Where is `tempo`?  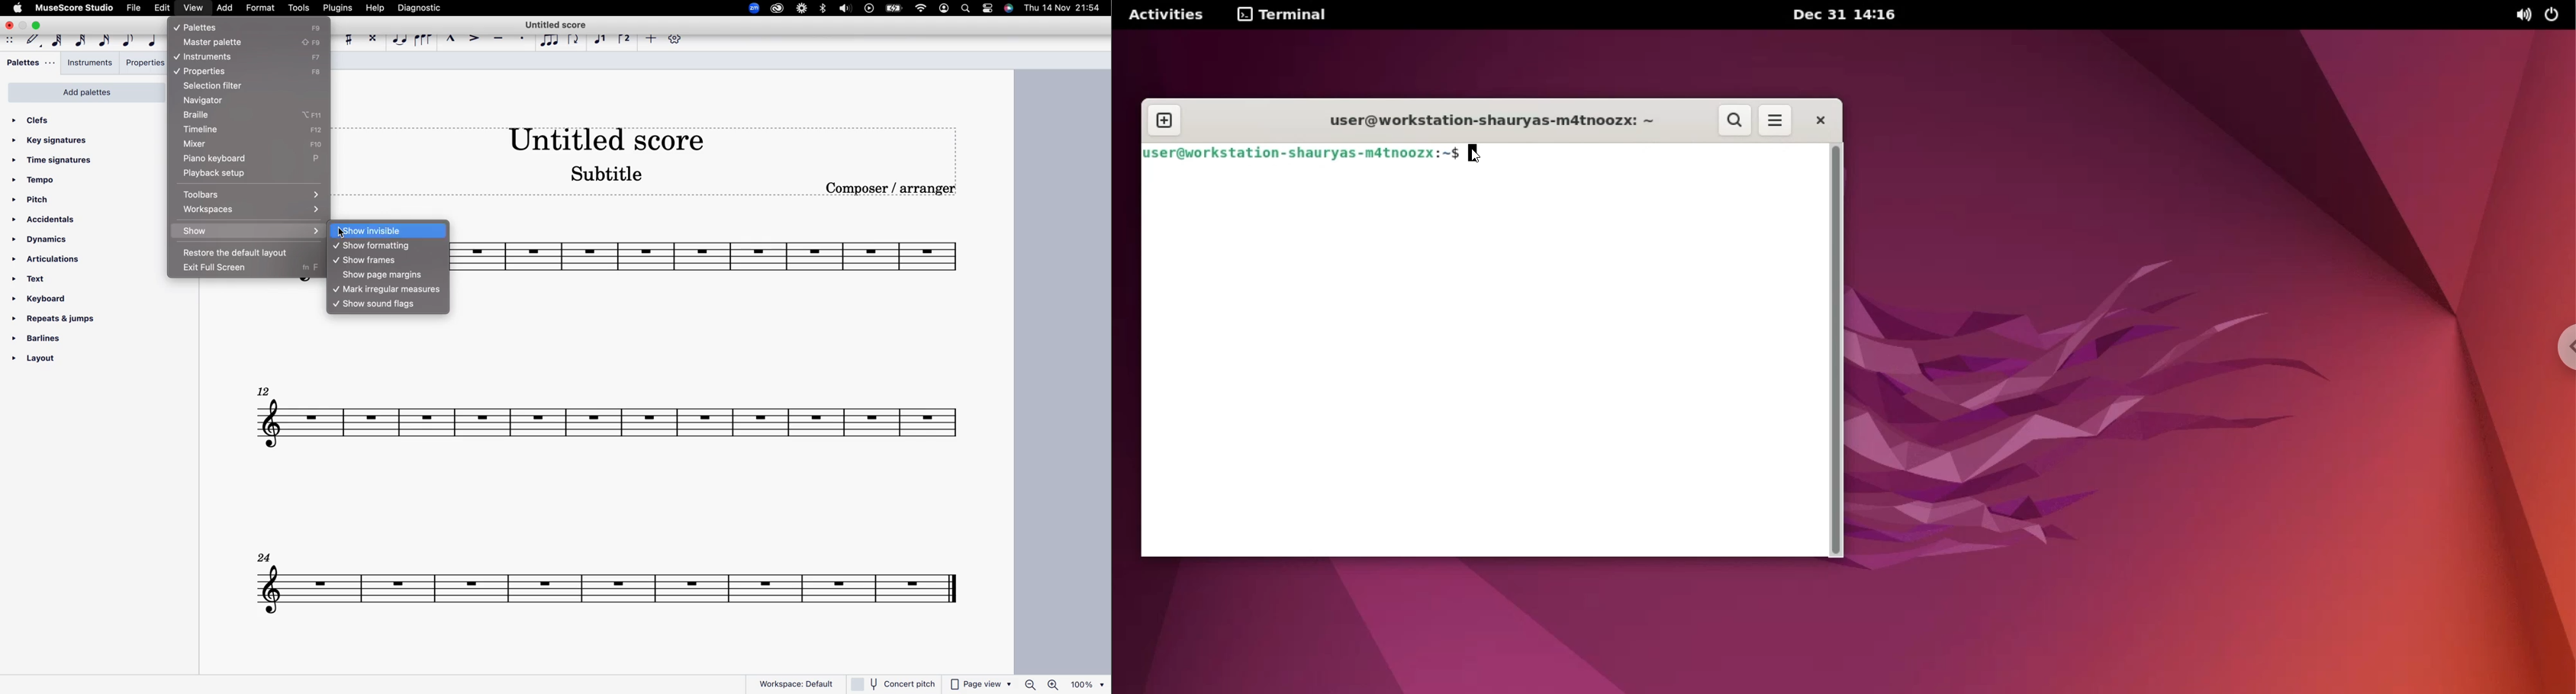
tempo is located at coordinates (39, 181).